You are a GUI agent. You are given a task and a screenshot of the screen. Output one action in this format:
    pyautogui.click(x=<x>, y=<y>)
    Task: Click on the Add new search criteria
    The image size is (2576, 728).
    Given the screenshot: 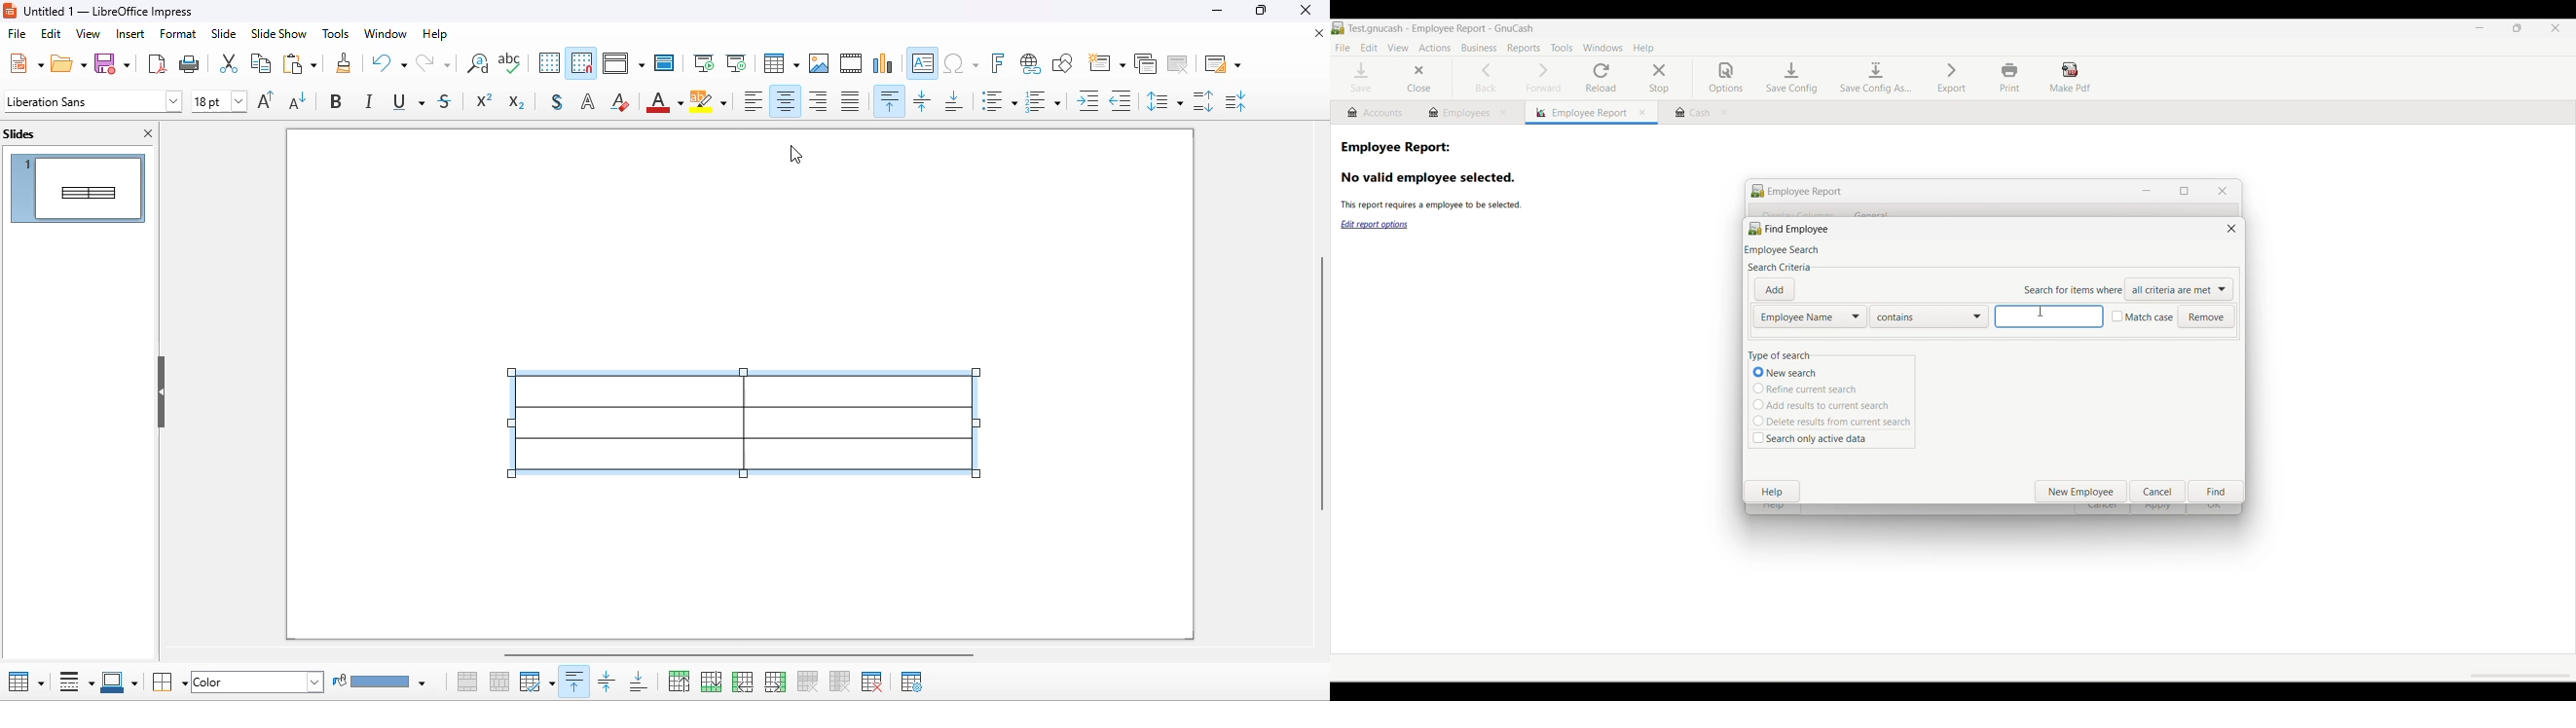 What is the action you would take?
    pyautogui.click(x=1774, y=289)
    